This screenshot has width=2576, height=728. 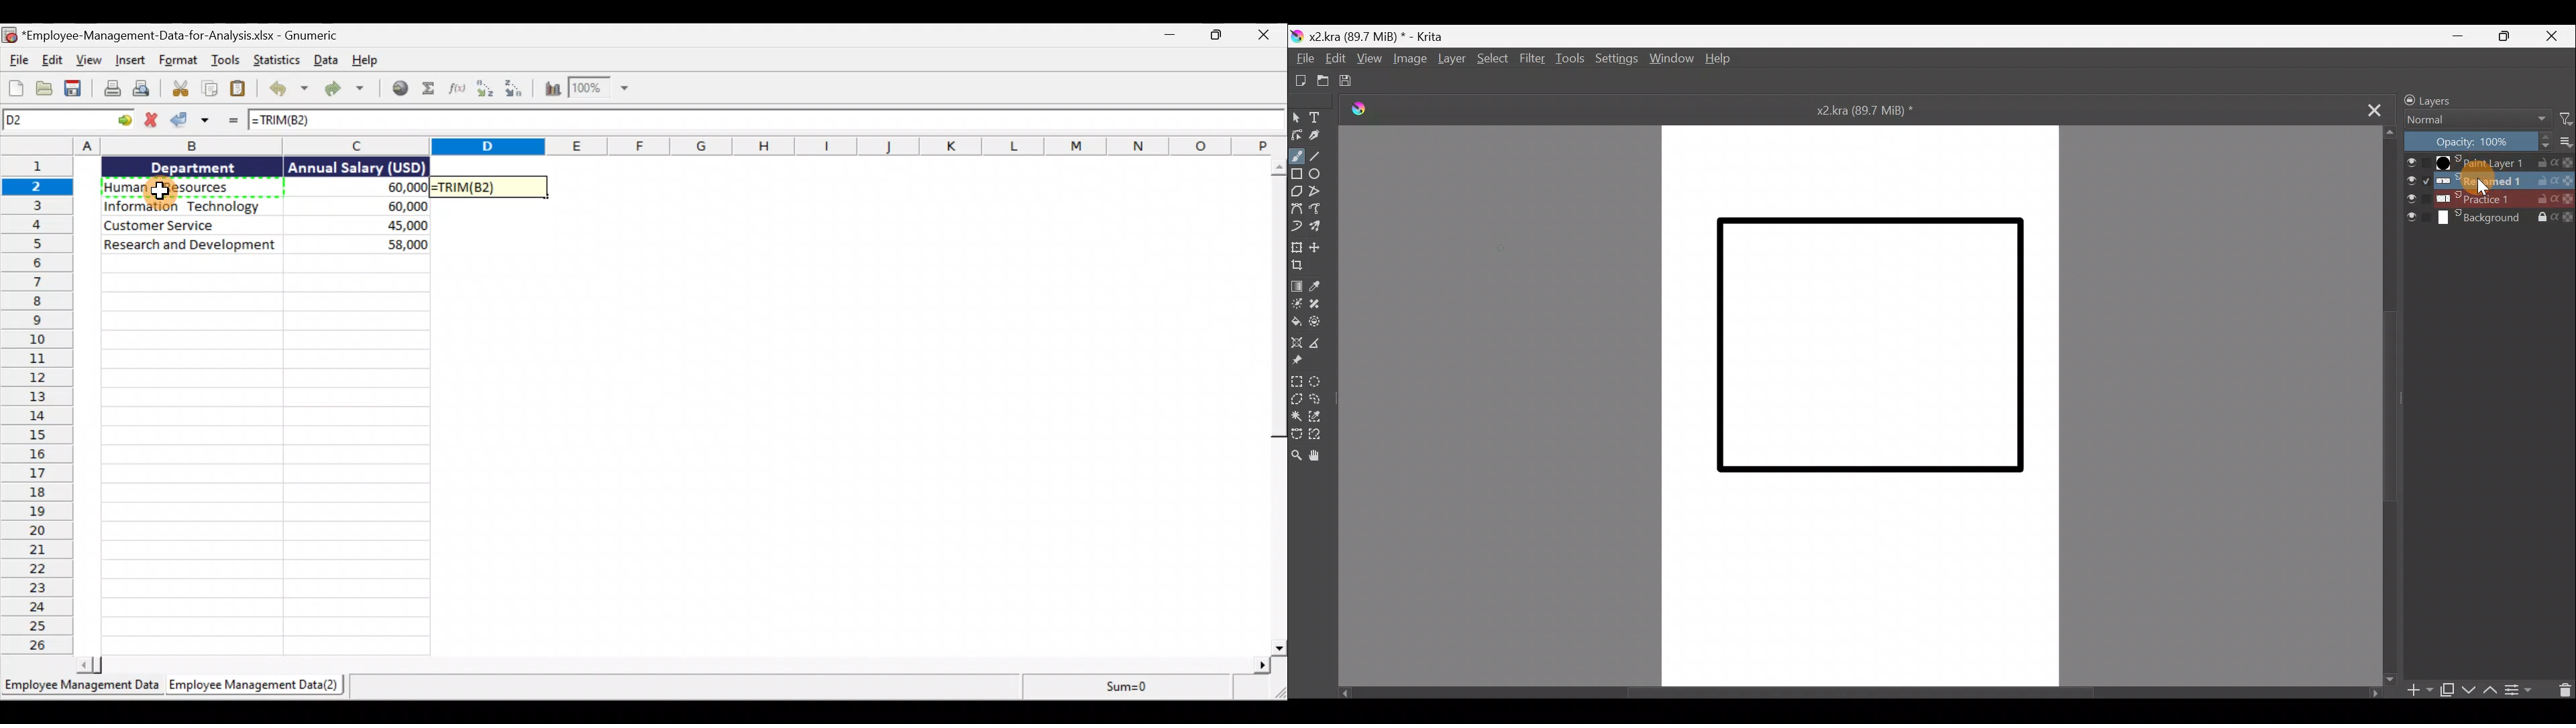 I want to click on Tooltip, so click(x=304, y=168).